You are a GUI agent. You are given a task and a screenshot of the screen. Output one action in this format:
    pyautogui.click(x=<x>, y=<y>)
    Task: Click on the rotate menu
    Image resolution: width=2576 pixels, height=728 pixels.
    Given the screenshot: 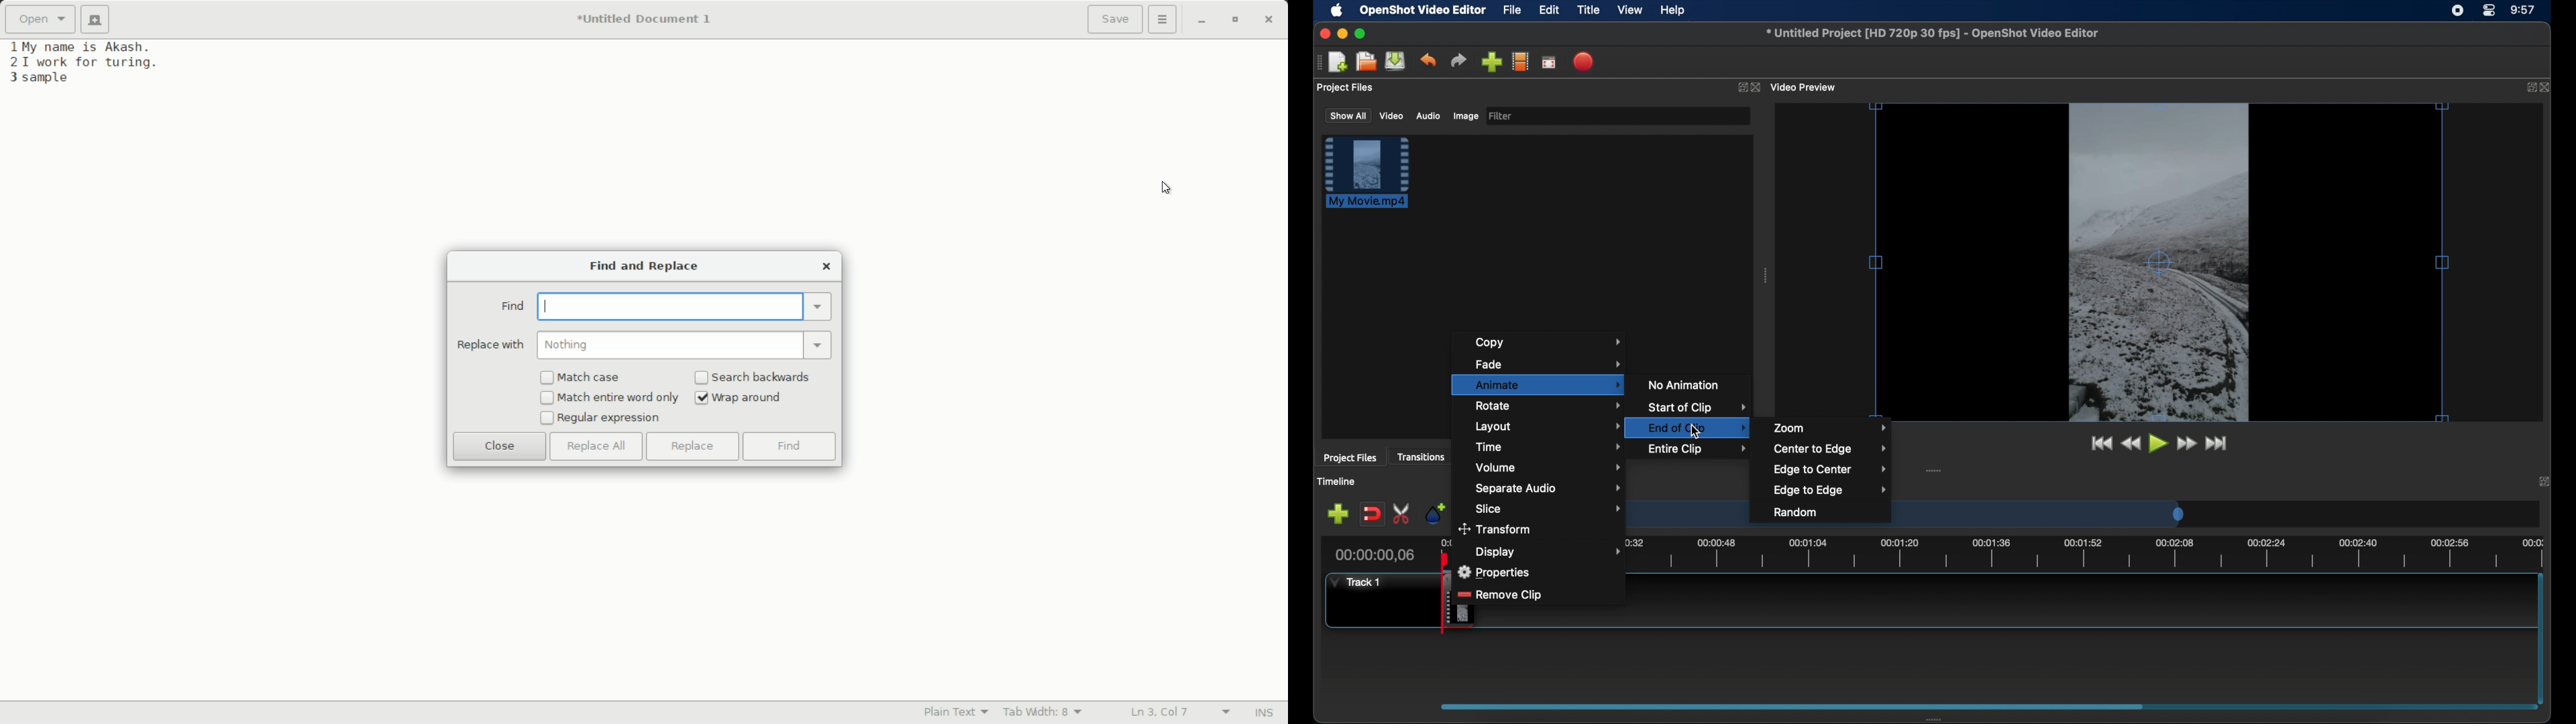 What is the action you would take?
    pyautogui.click(x=1549, y=405)
    